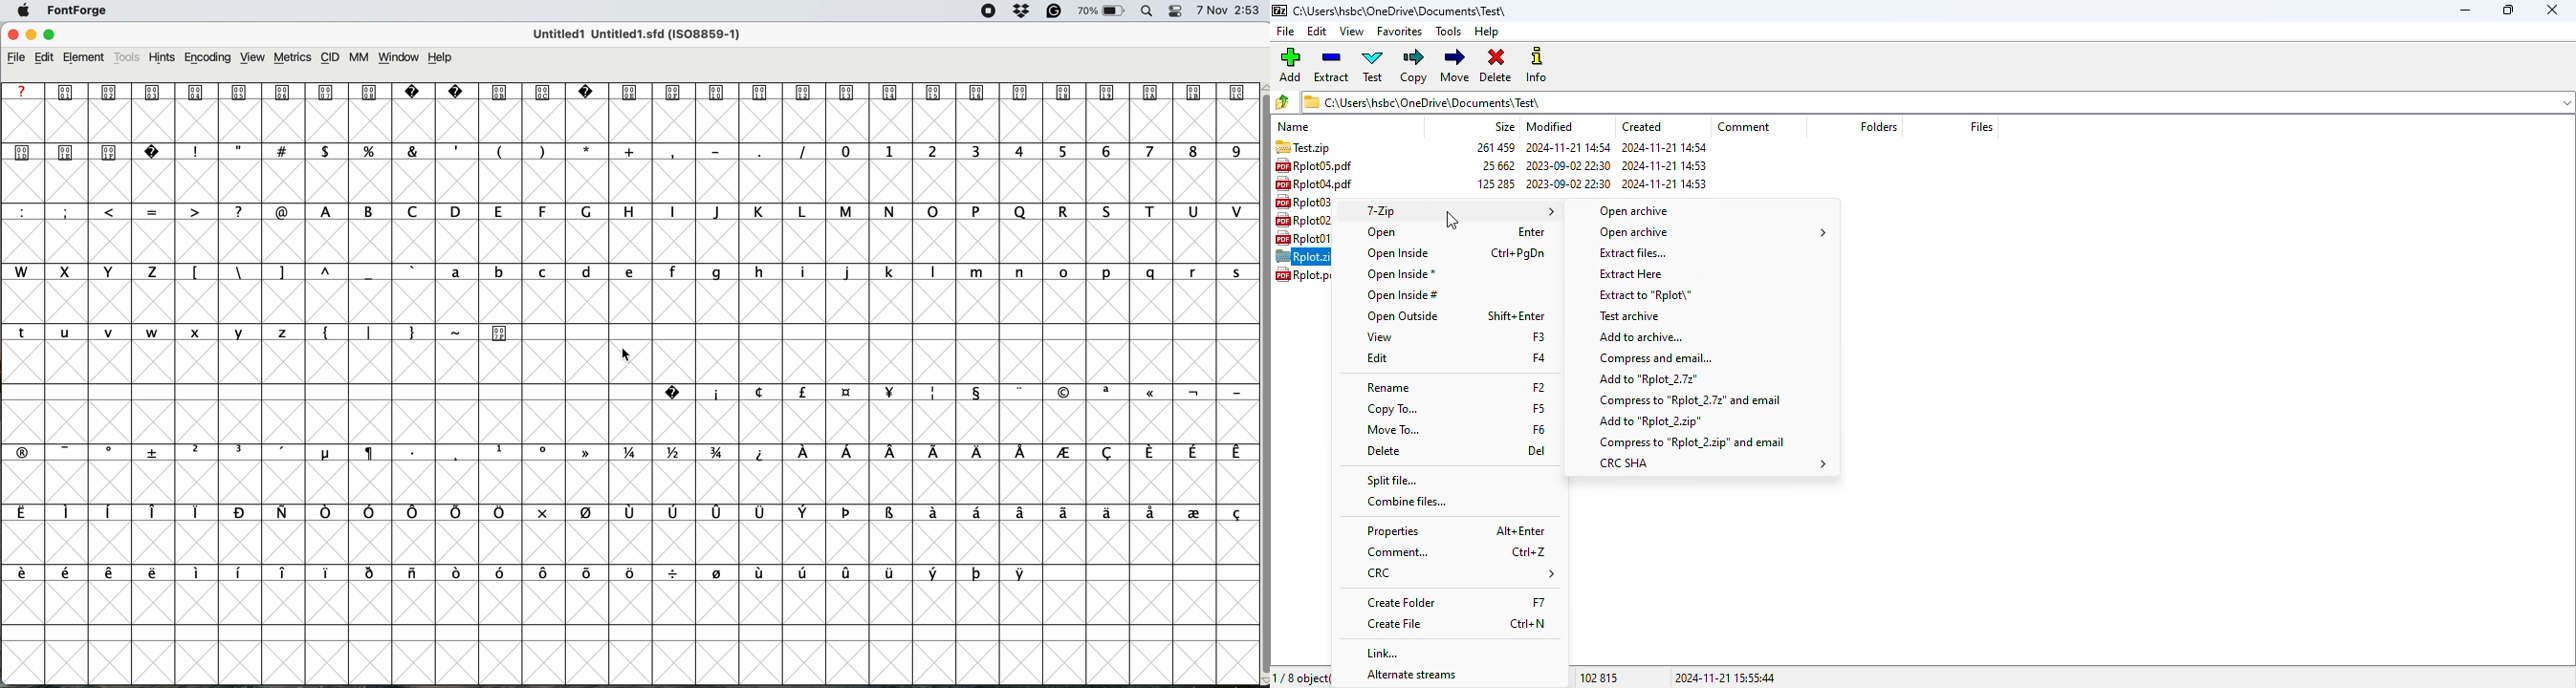 Image resolution: width=2576 pixels, height=700 pixels. Describe the element at coordinates (1505, 127) in the screenshot. I see `size` at that location.